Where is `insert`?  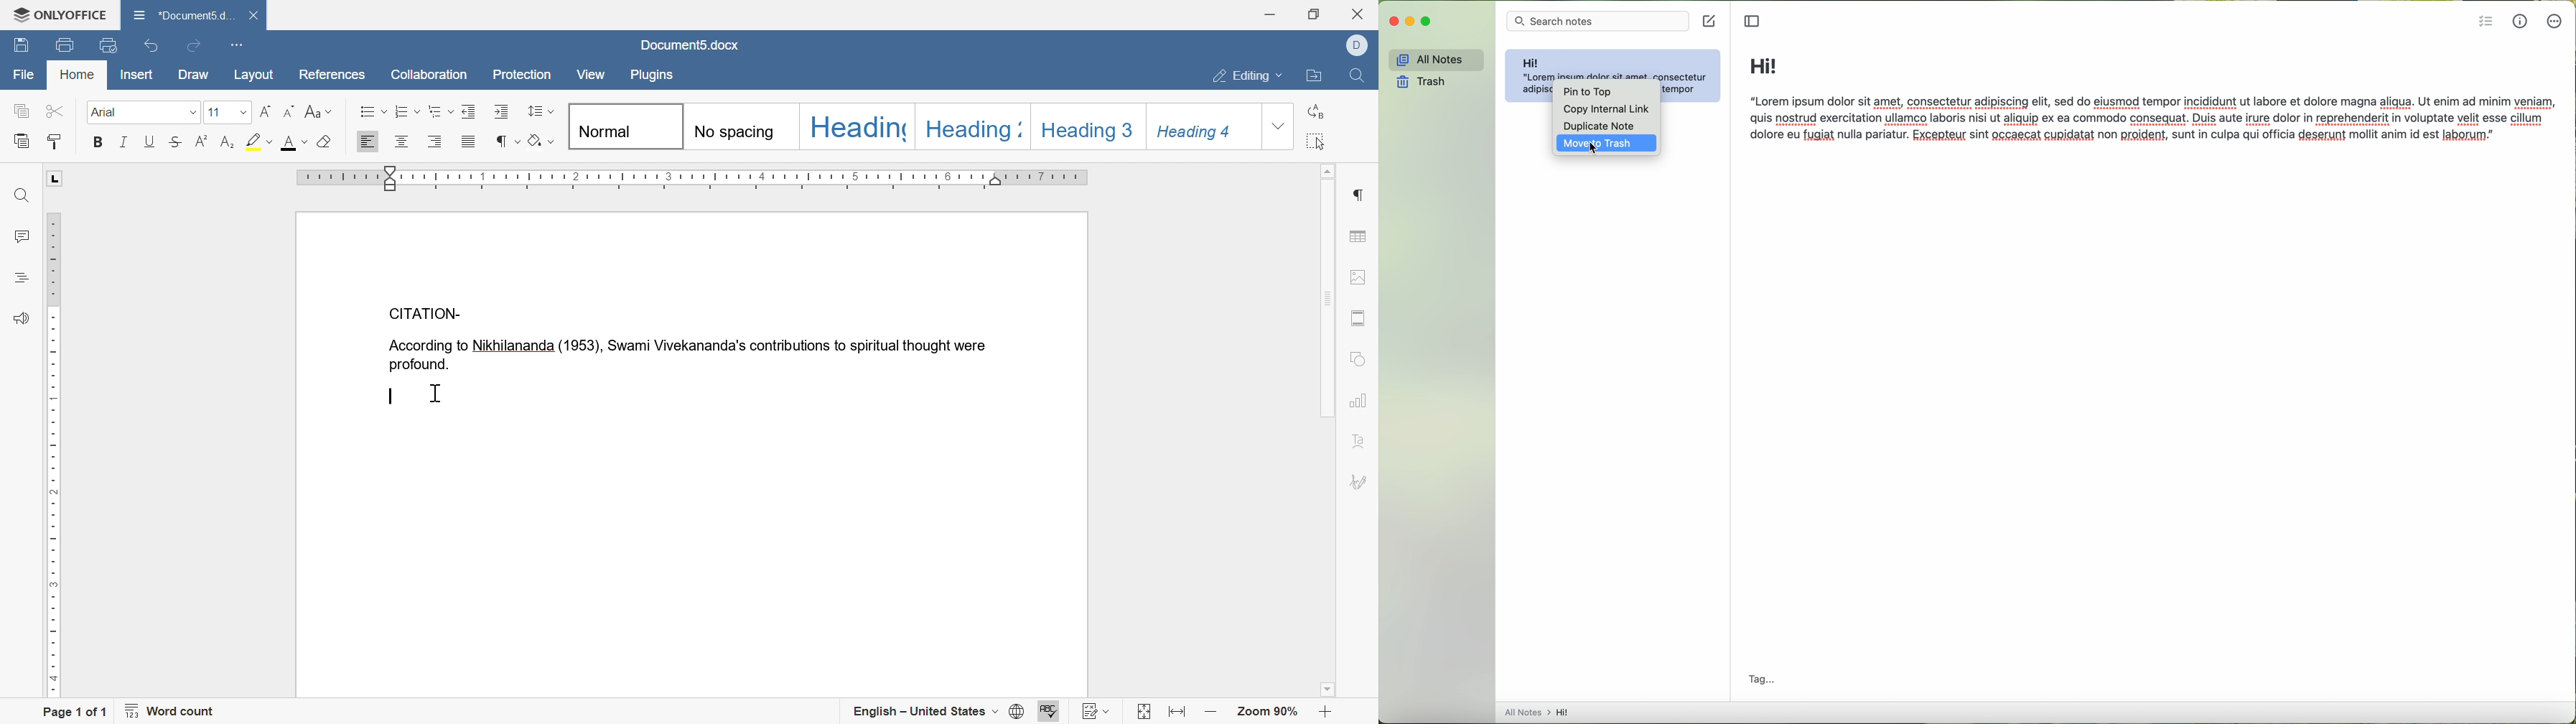
insert is located at coordinates (139, 75).